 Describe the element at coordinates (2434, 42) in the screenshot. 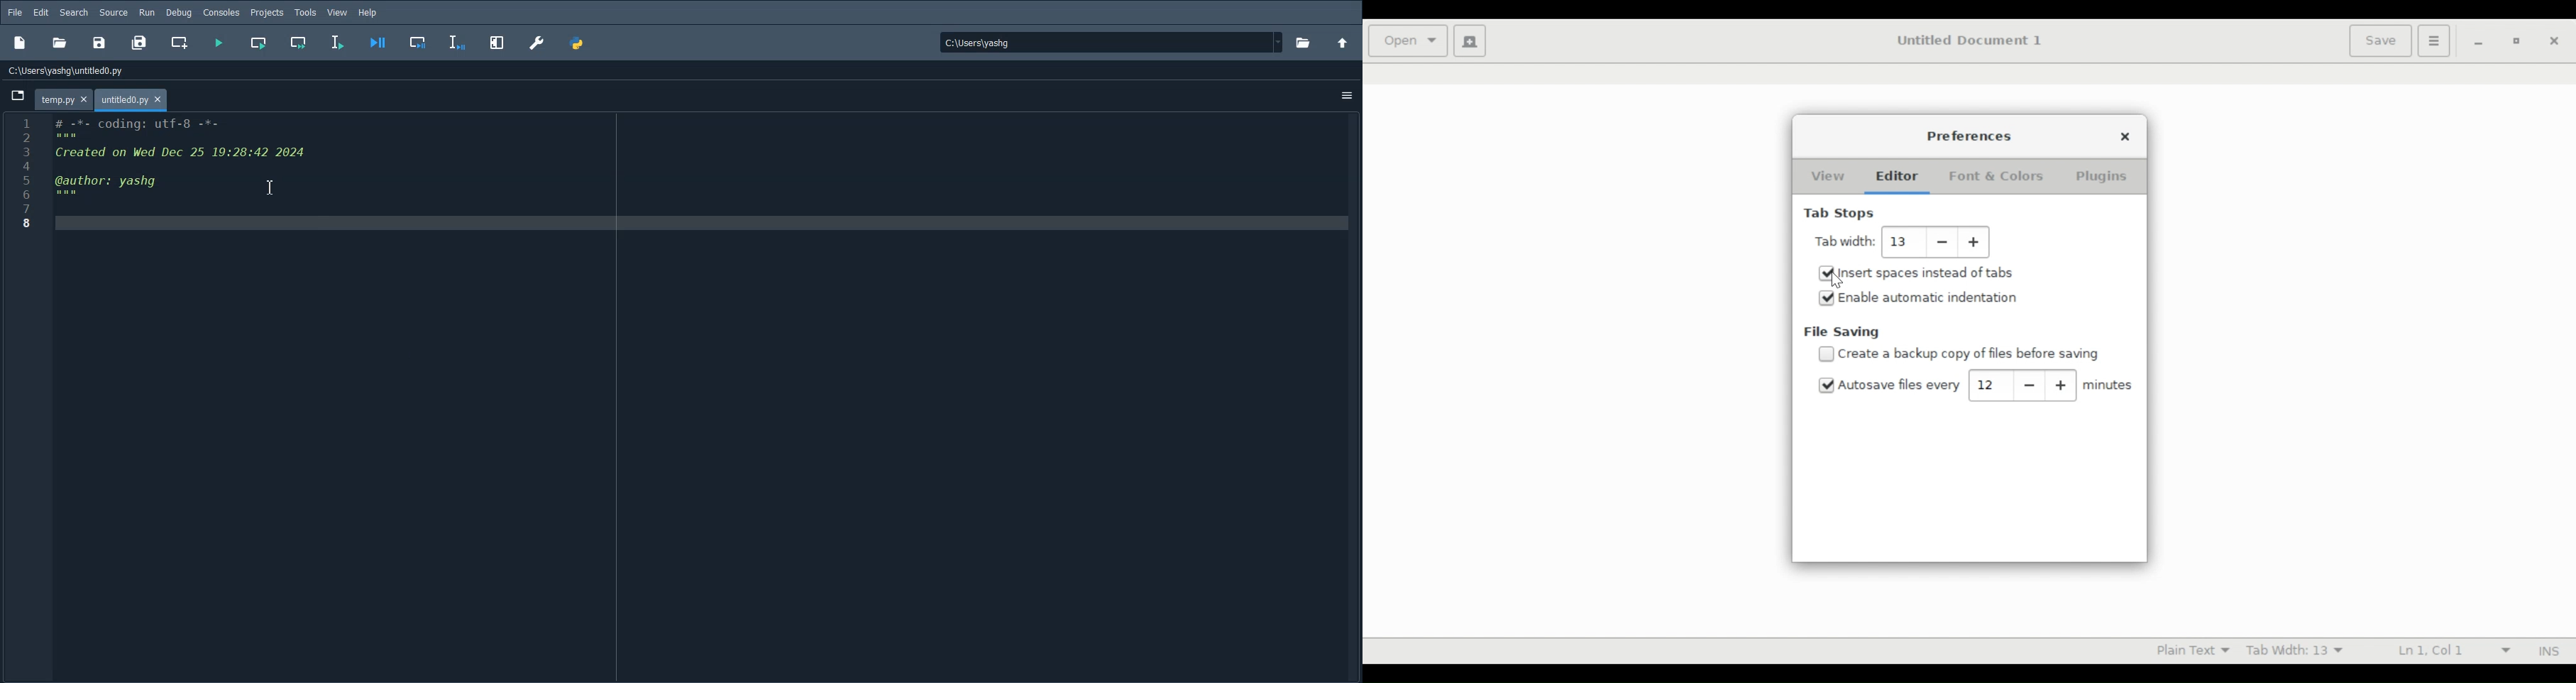

I see `Application menu` at that location.